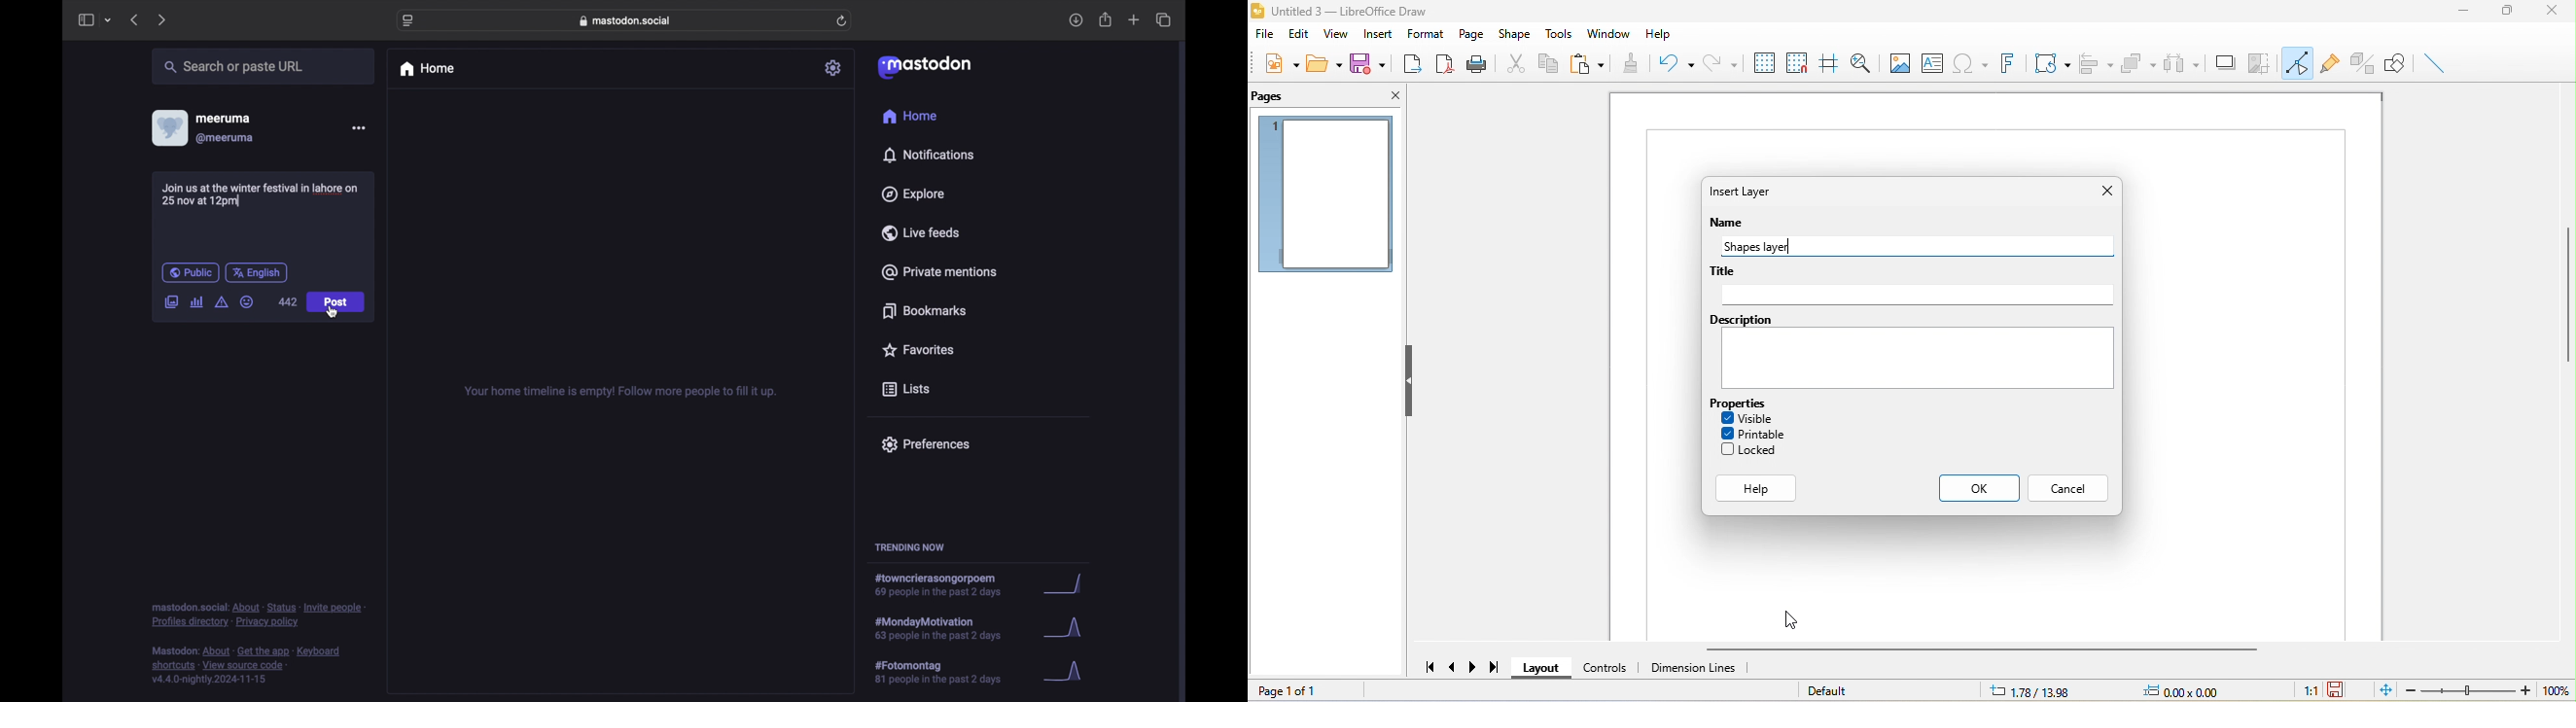 This screenshot has height=728, width=2576. What do you see at coordinates (1498, 670) in the screenshot?
I see `last page` at bounding box center [1498, 670].